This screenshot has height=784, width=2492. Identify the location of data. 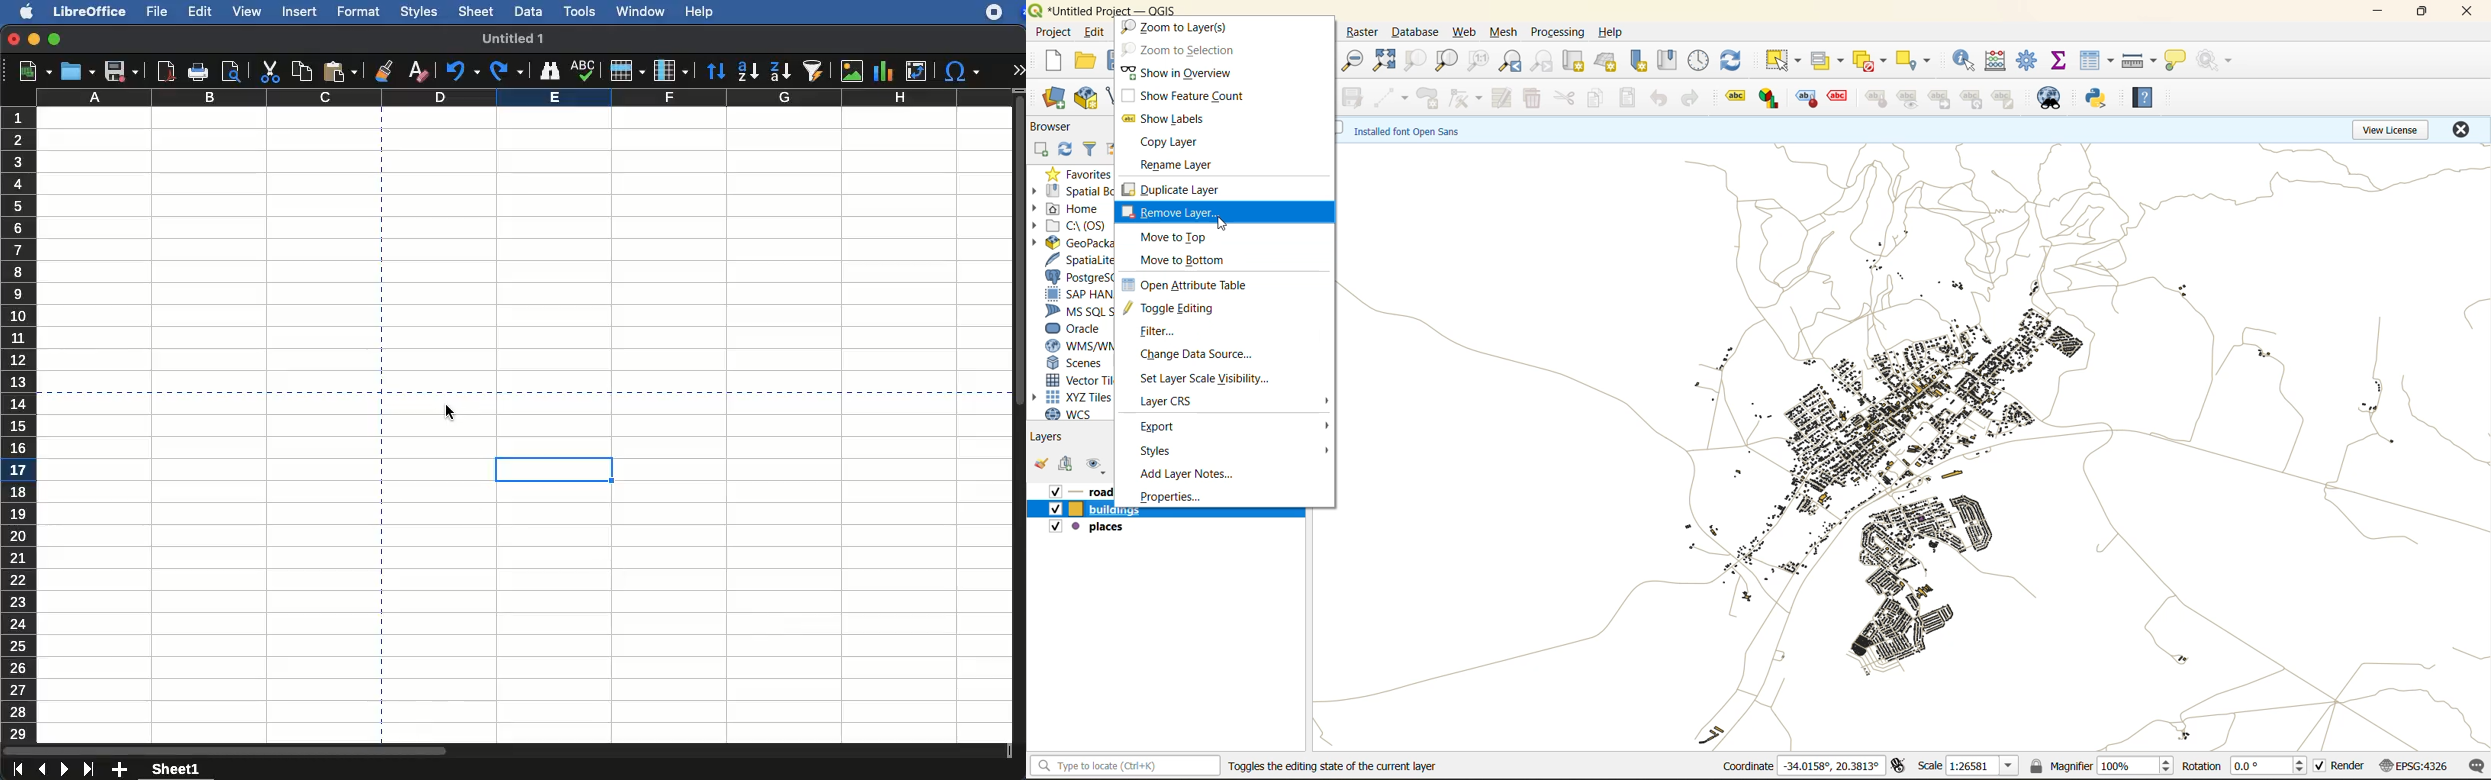
(526, 11).